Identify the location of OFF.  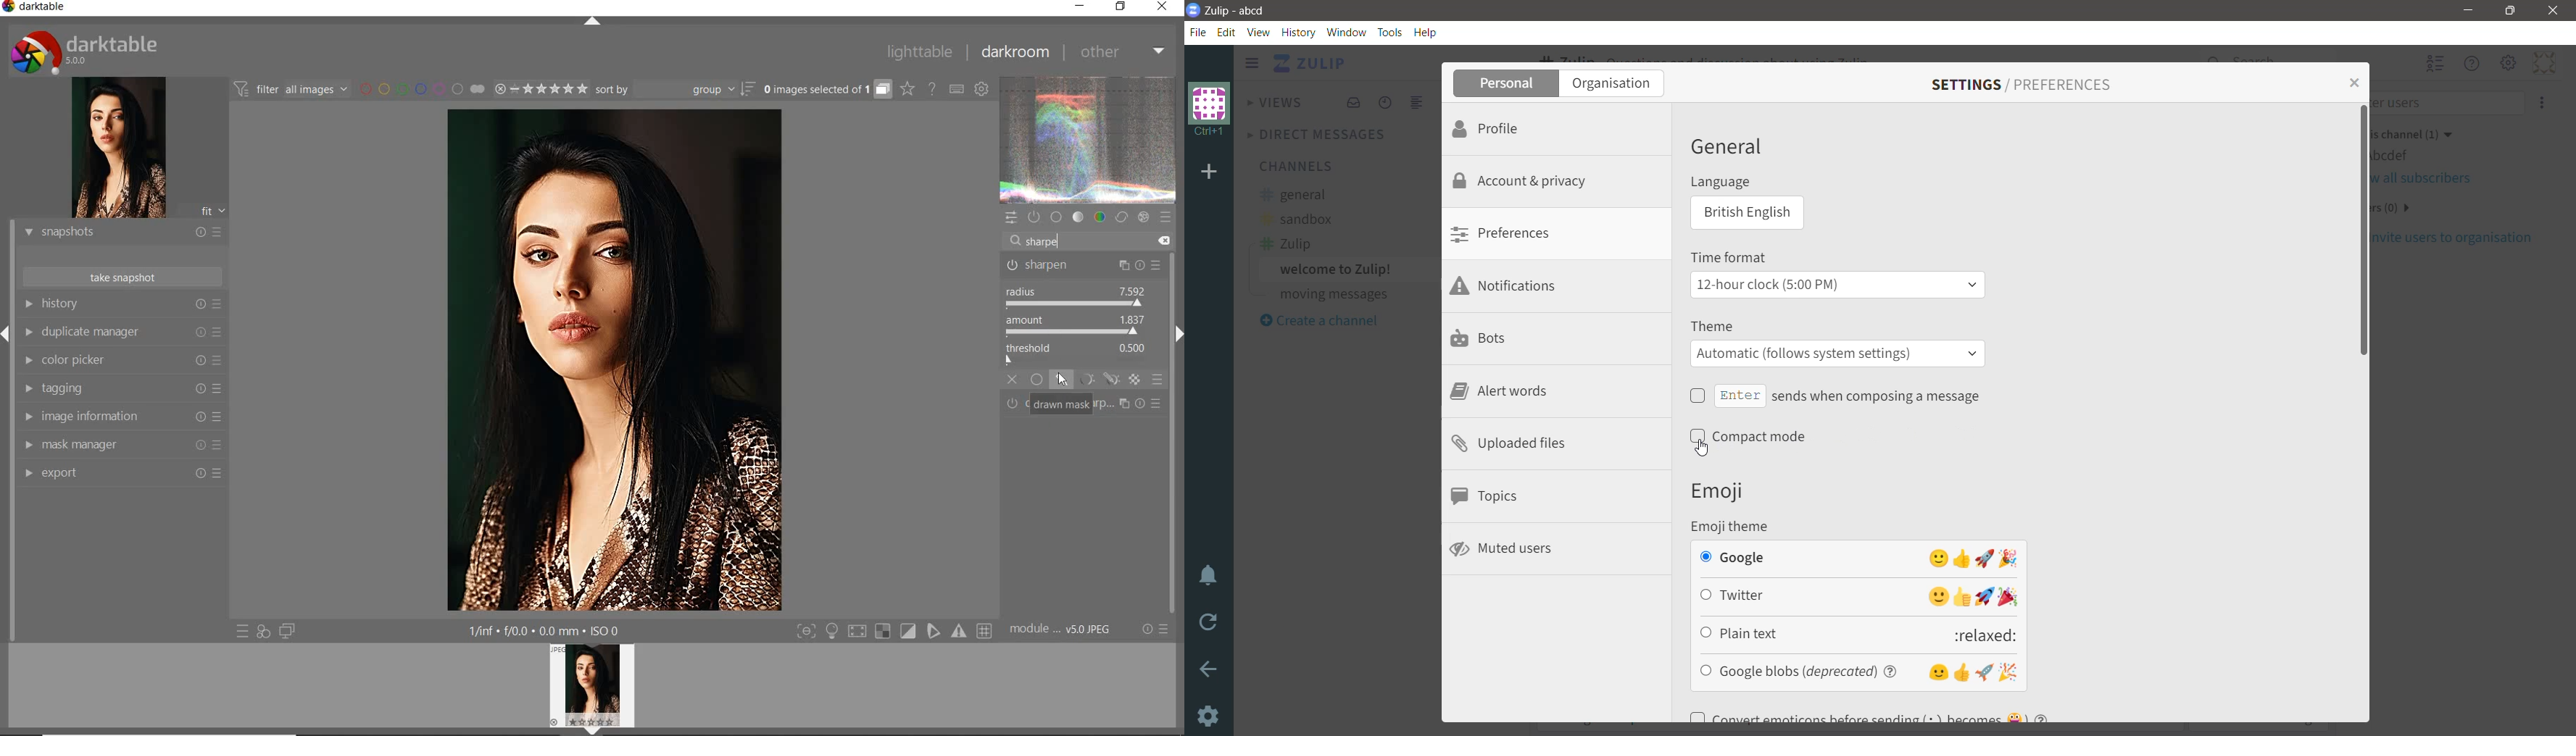
(1014, 379).